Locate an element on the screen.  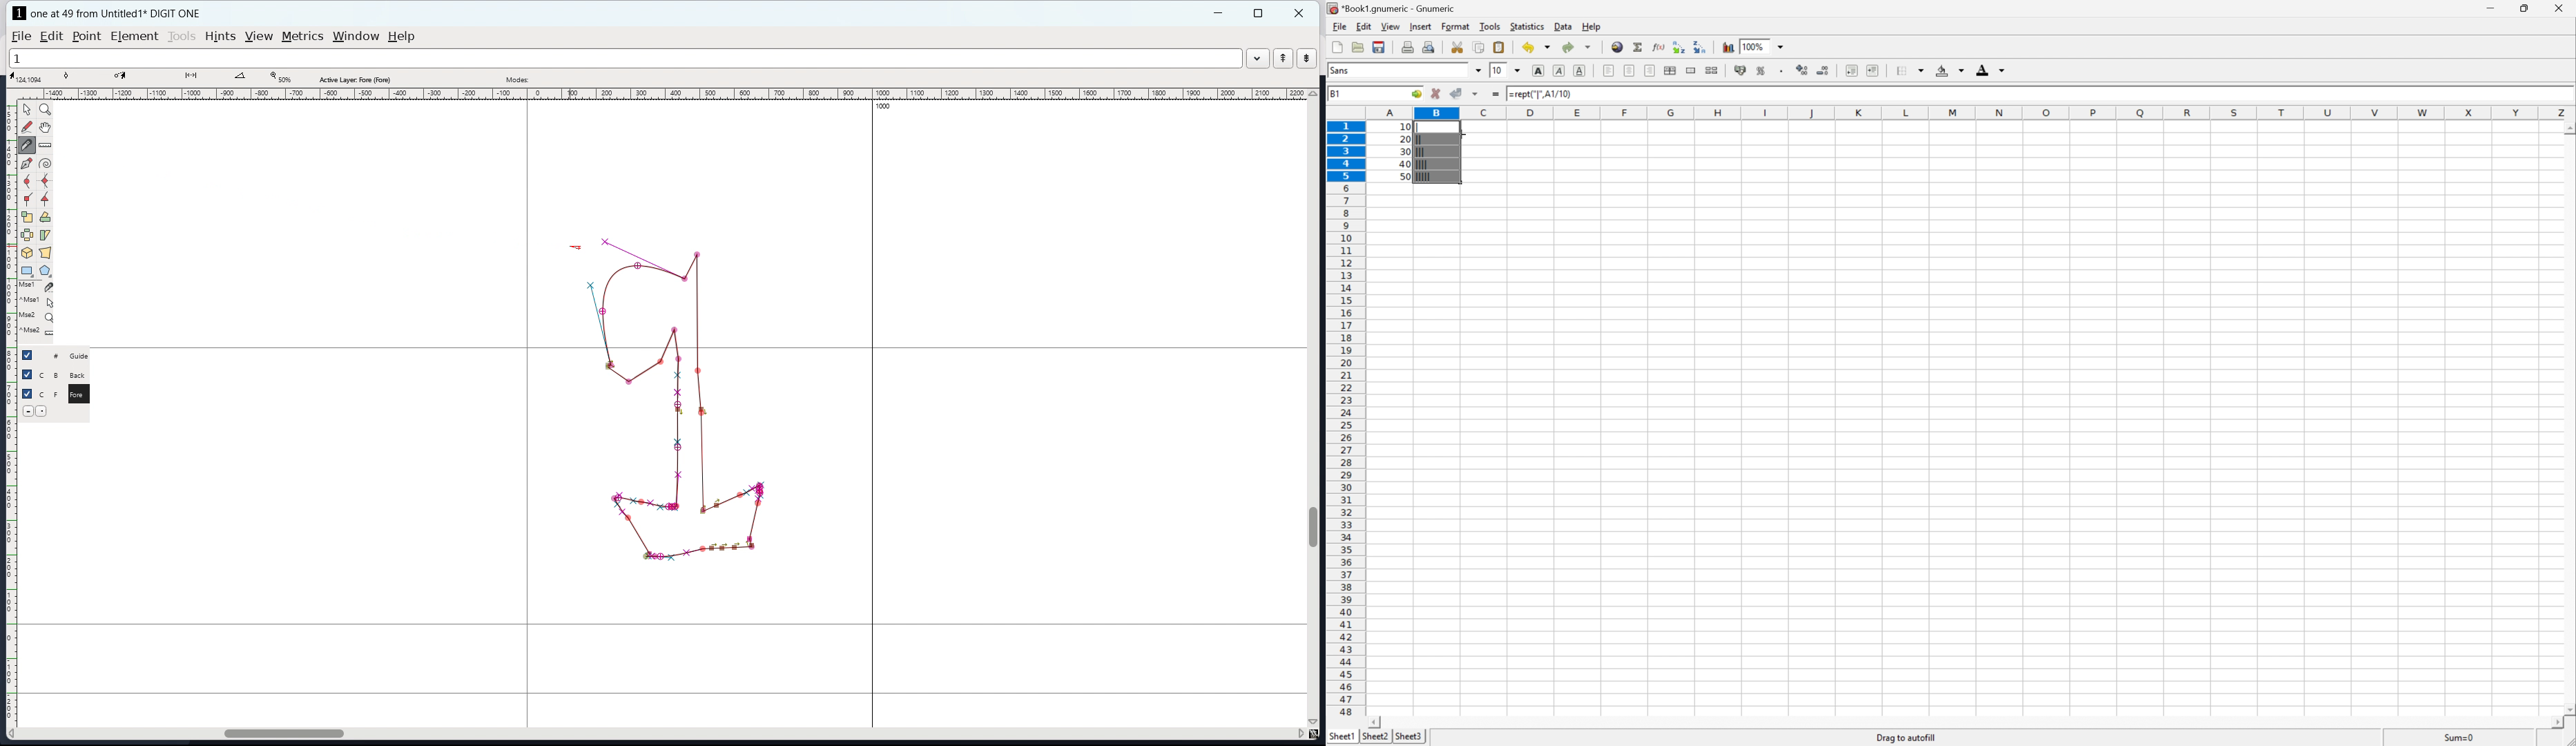
||||| is located at coordinates (1424, 178).